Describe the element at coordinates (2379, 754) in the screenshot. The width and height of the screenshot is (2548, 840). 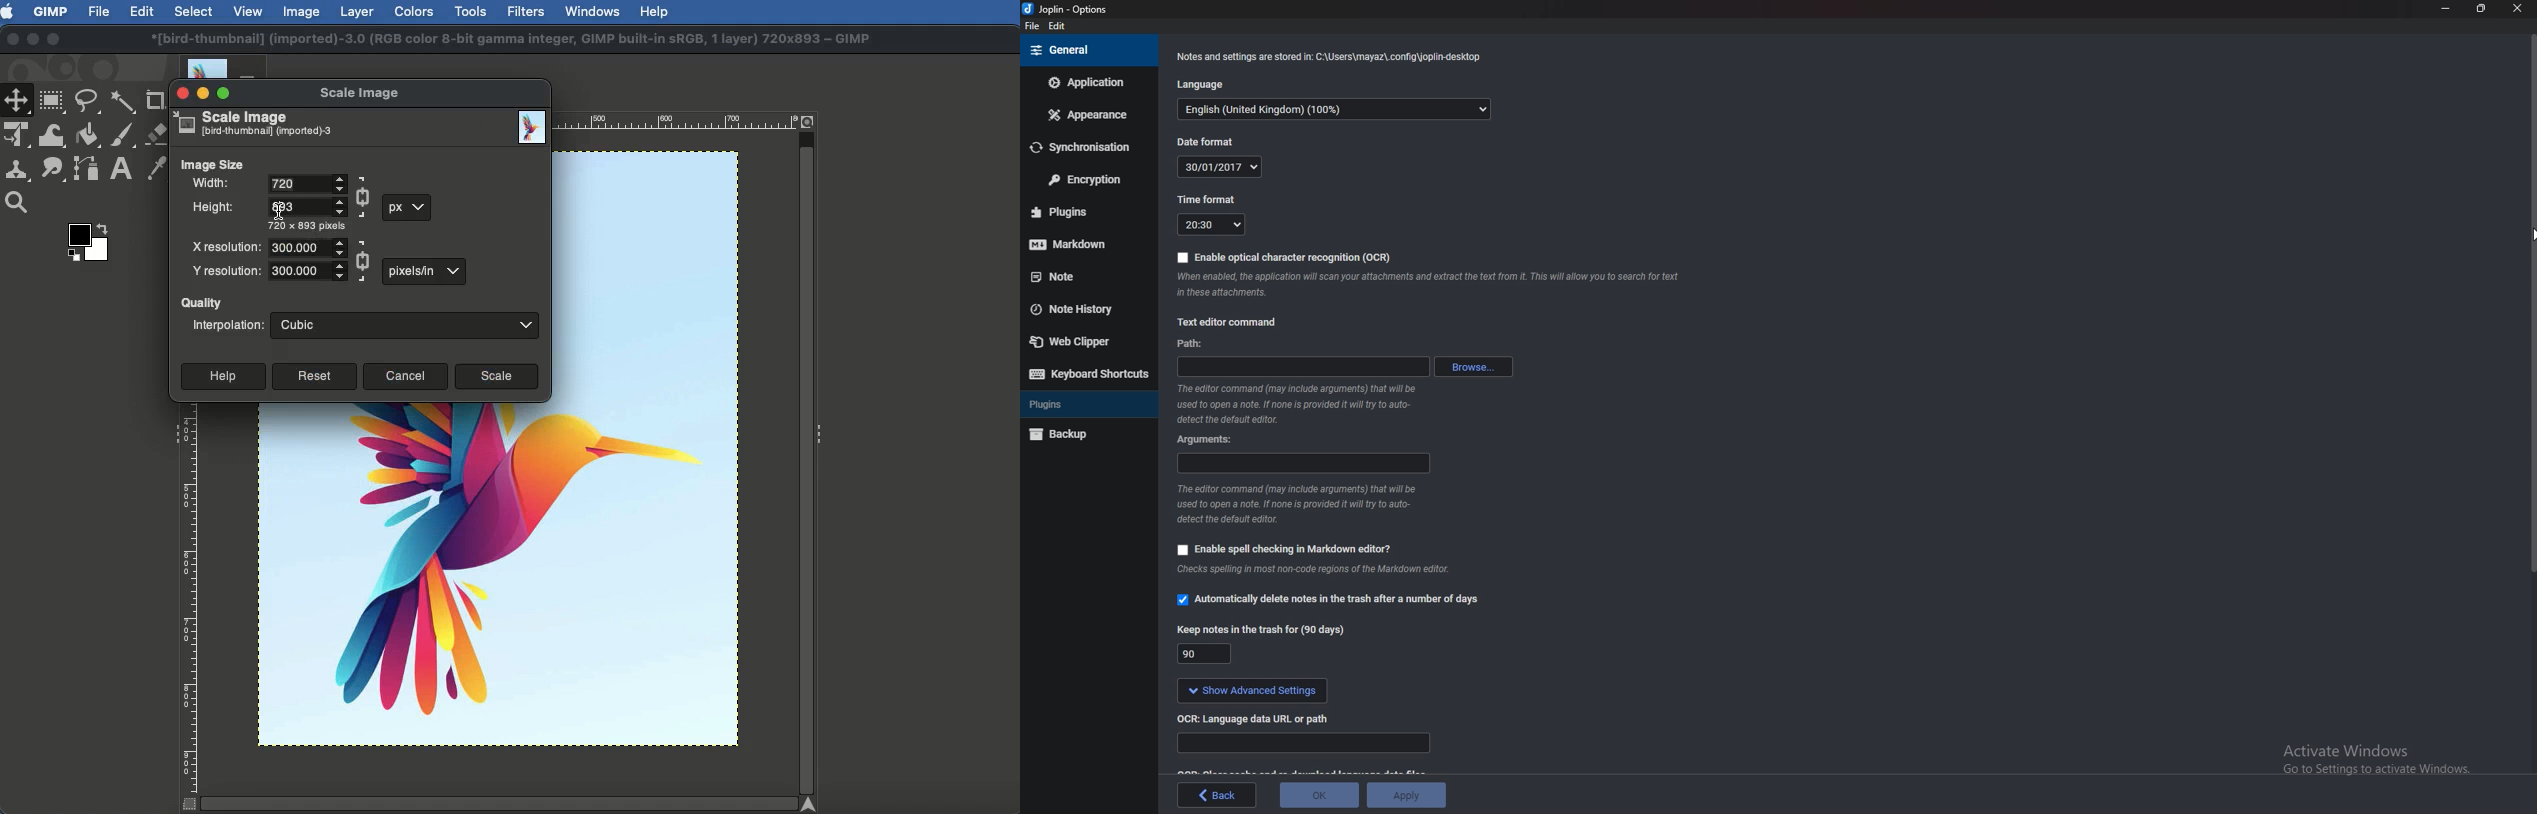
I see `activate windows` at that location.